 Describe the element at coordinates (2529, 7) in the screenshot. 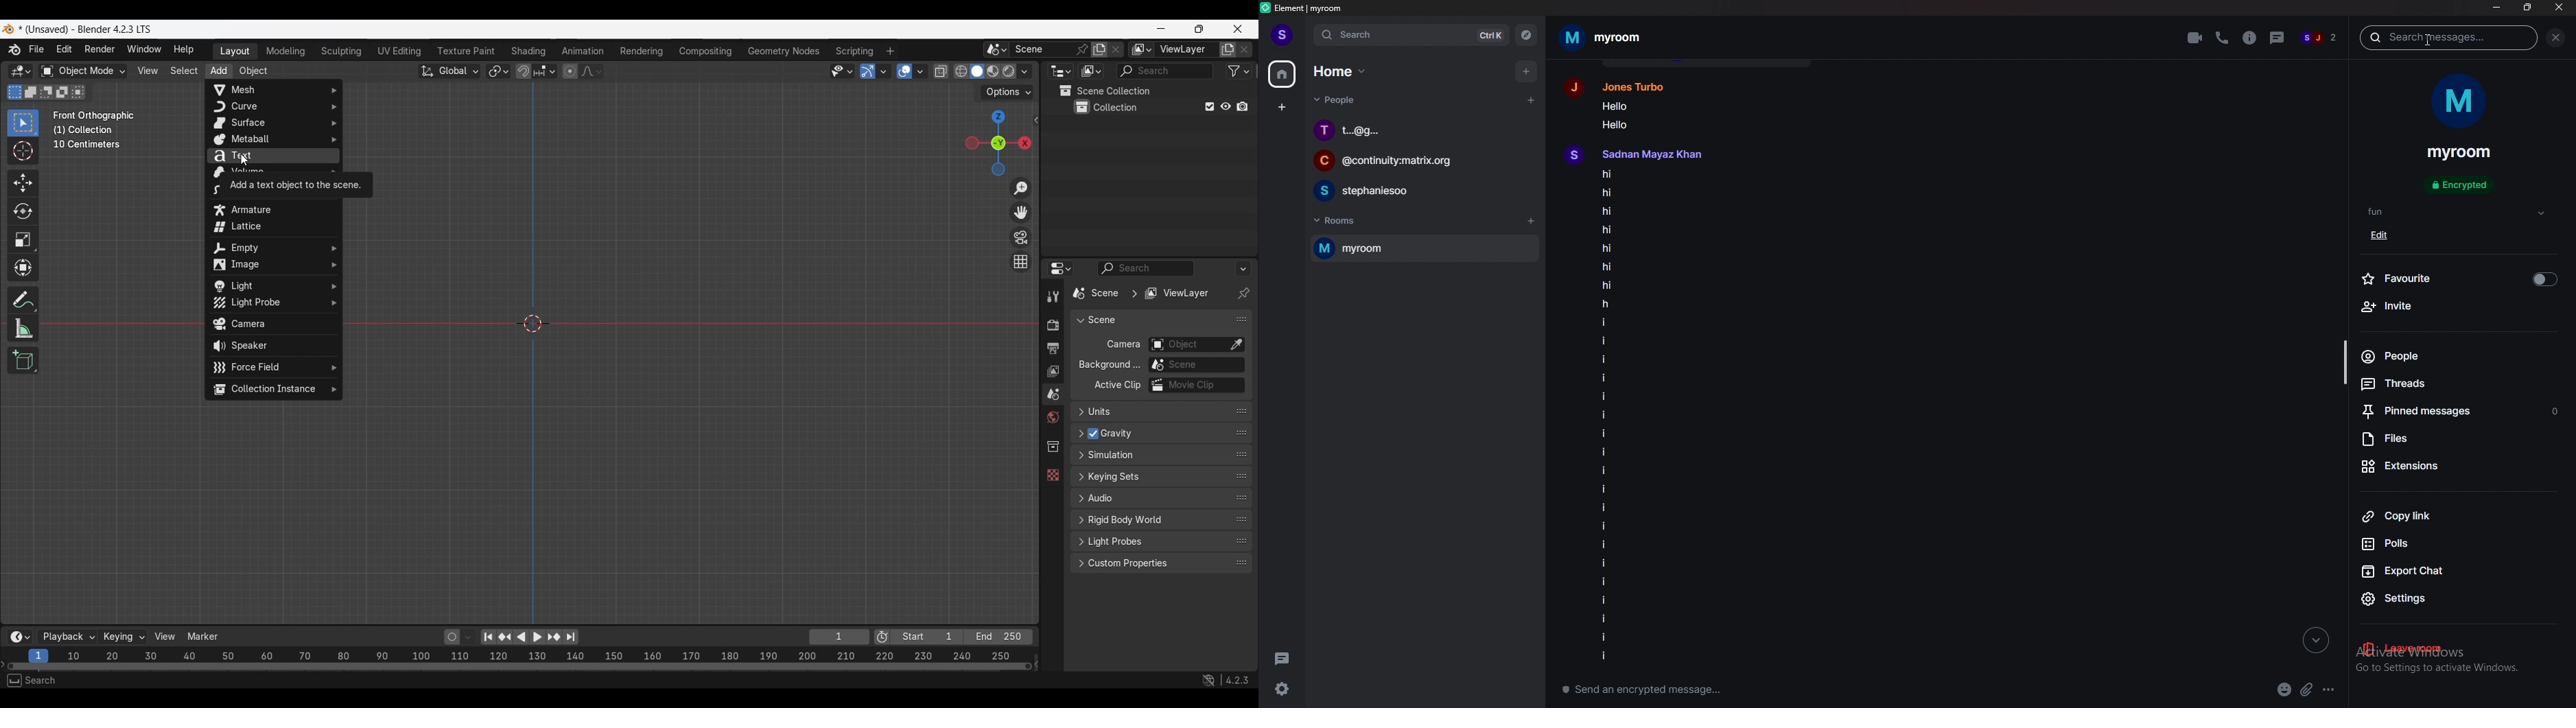

I see `resize` at that location.